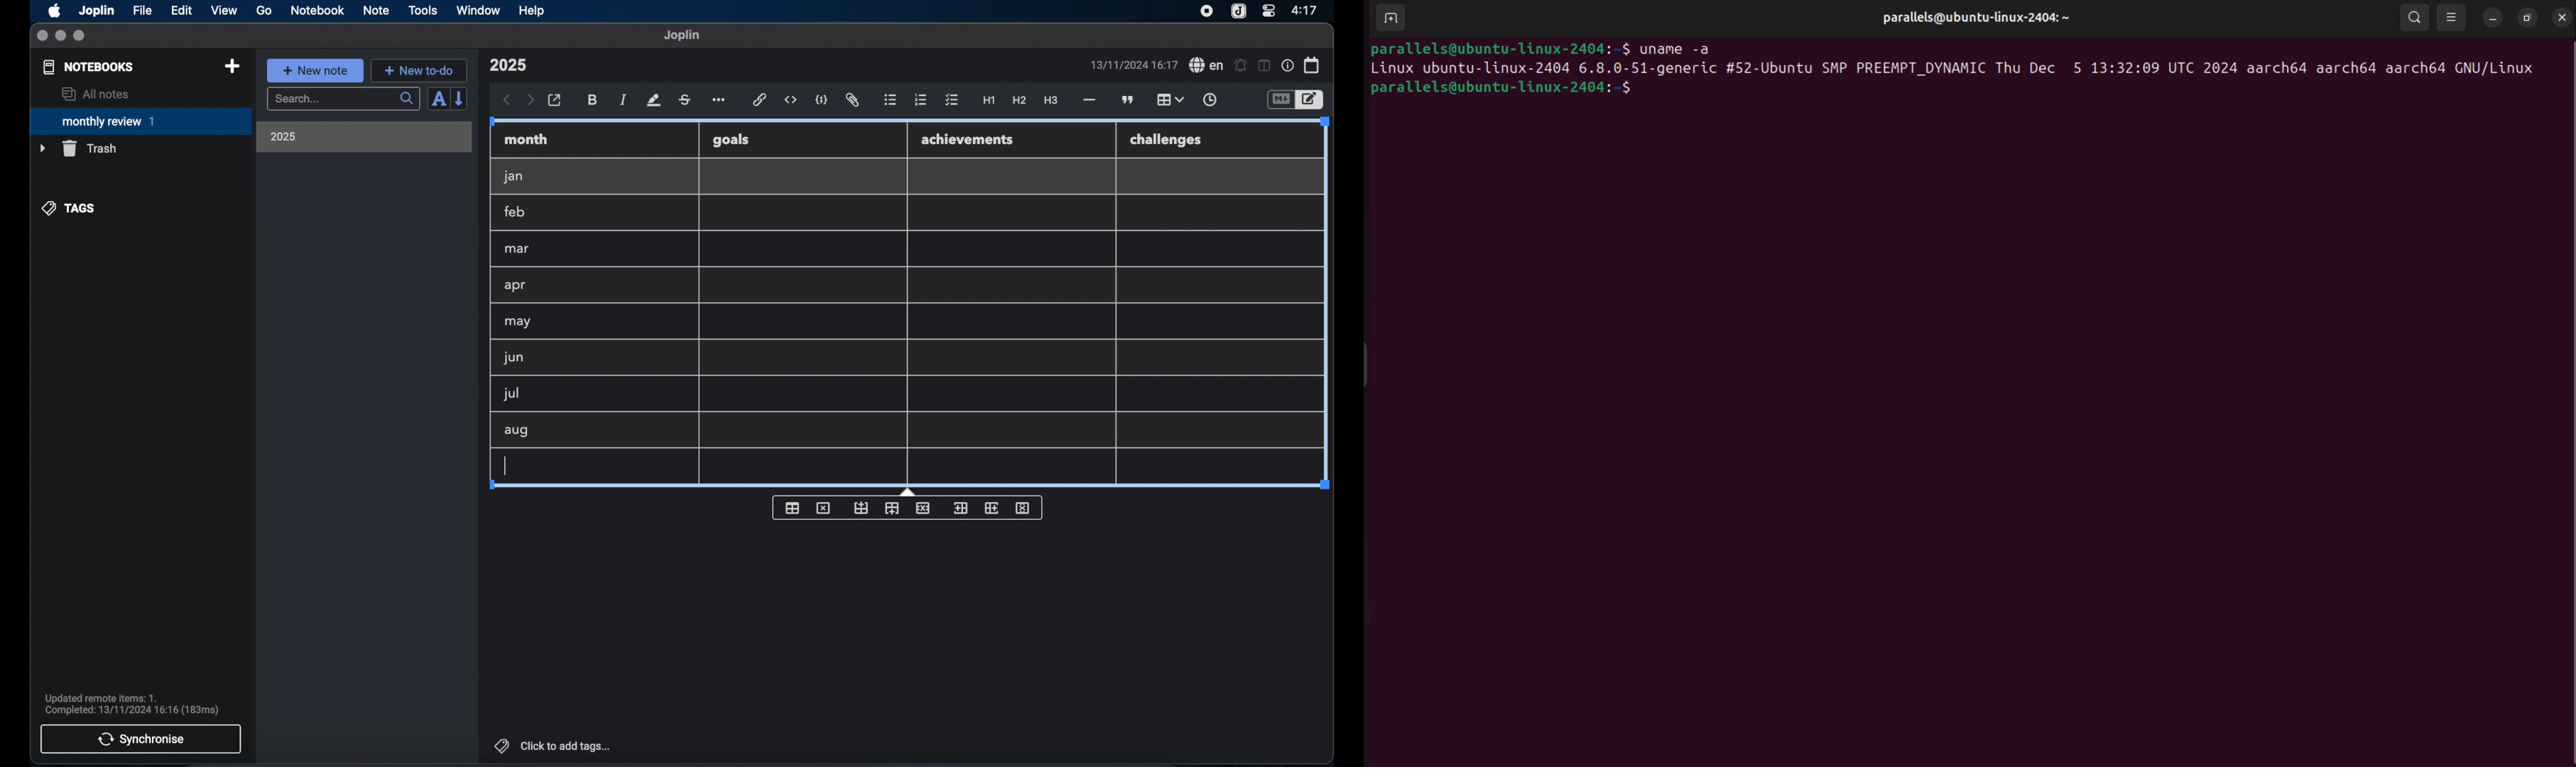  What do you see at coordinates (80, 36) in the screenshot?
I see `maximize` at bounding box center [80, 36].